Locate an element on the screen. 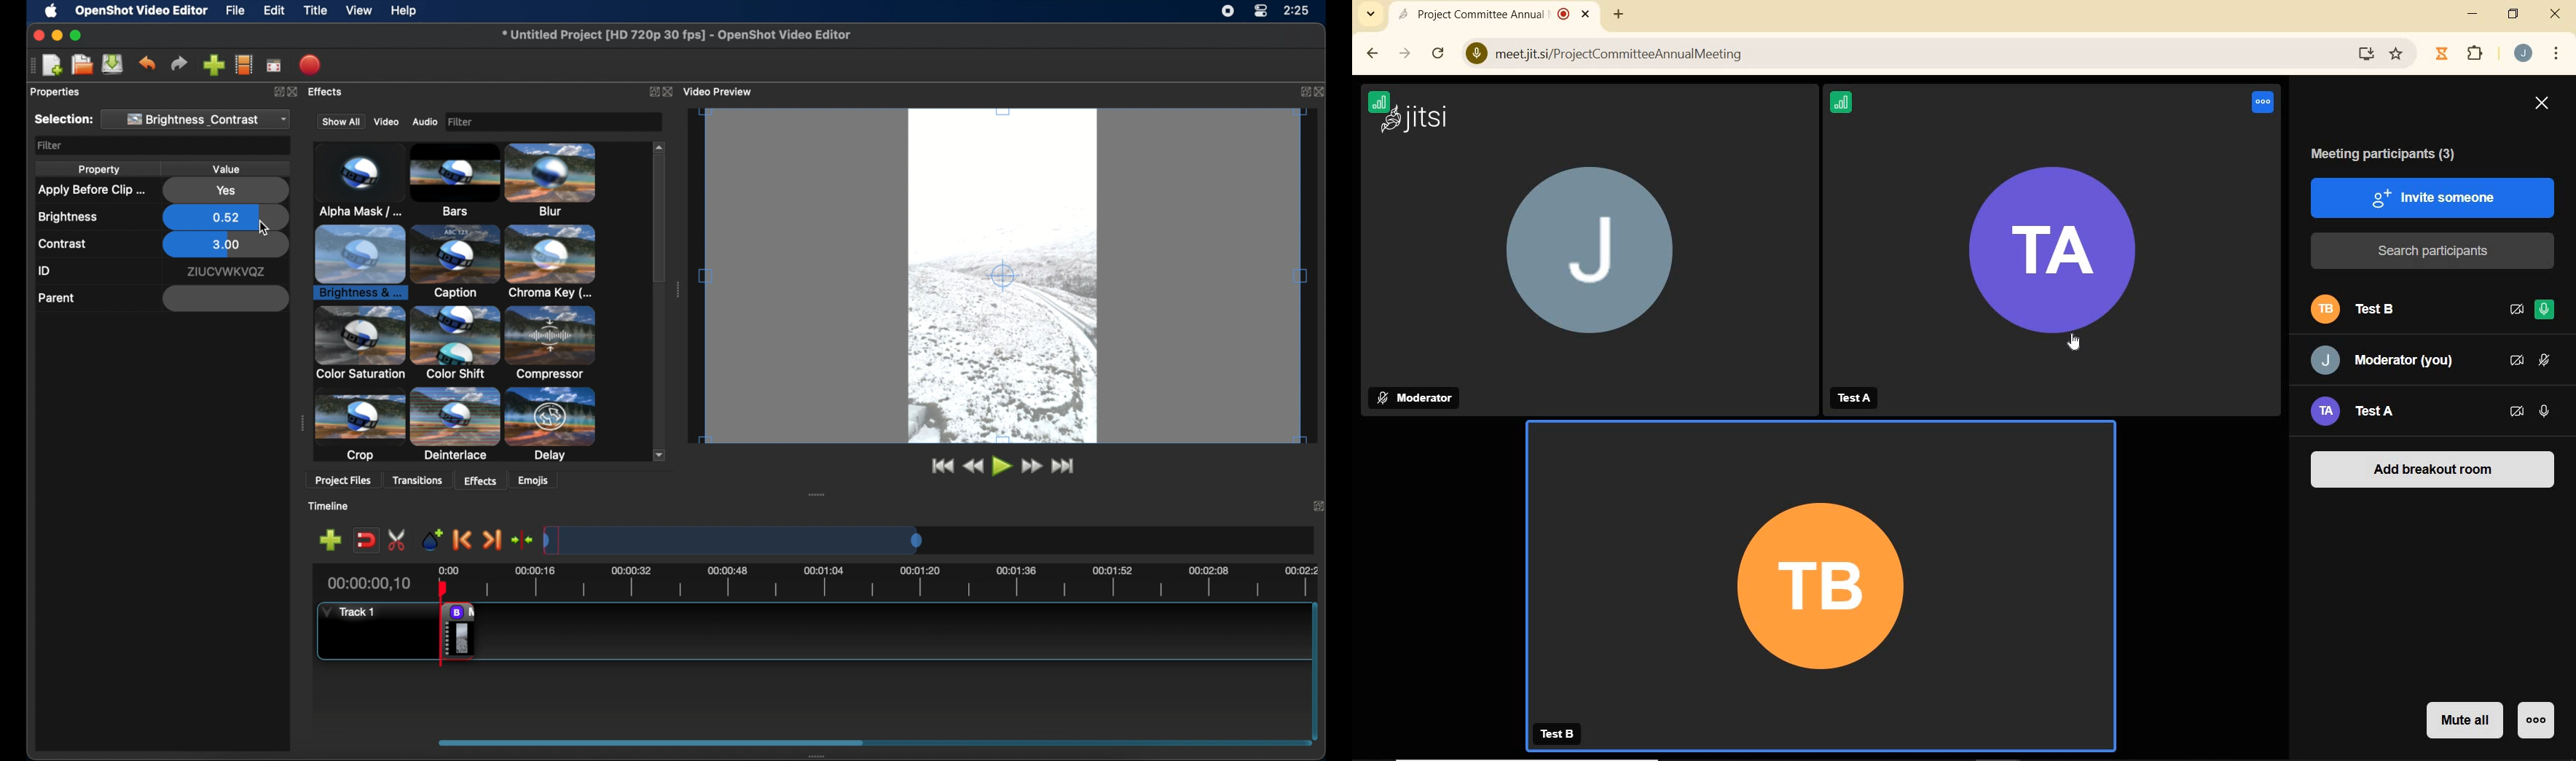  TestA is located at coordinates (1858, 398).